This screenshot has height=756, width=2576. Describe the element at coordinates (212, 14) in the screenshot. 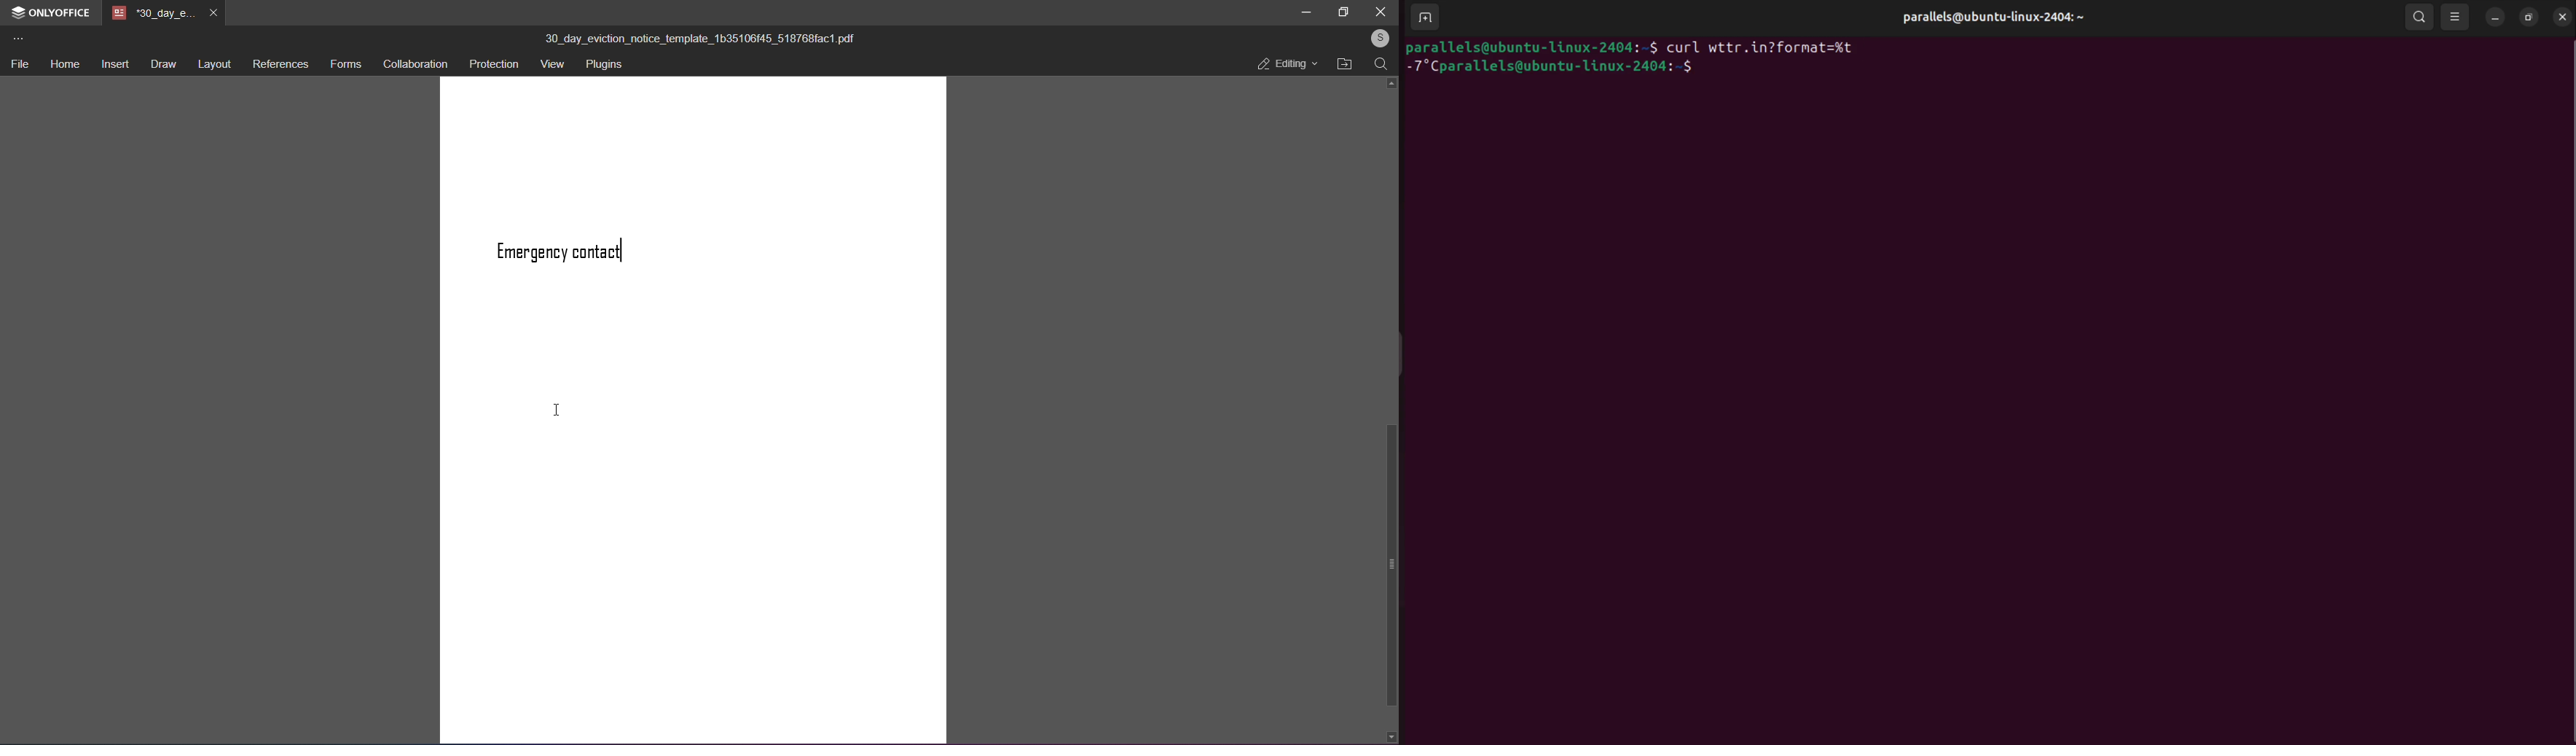

I see `close tab` at that location.